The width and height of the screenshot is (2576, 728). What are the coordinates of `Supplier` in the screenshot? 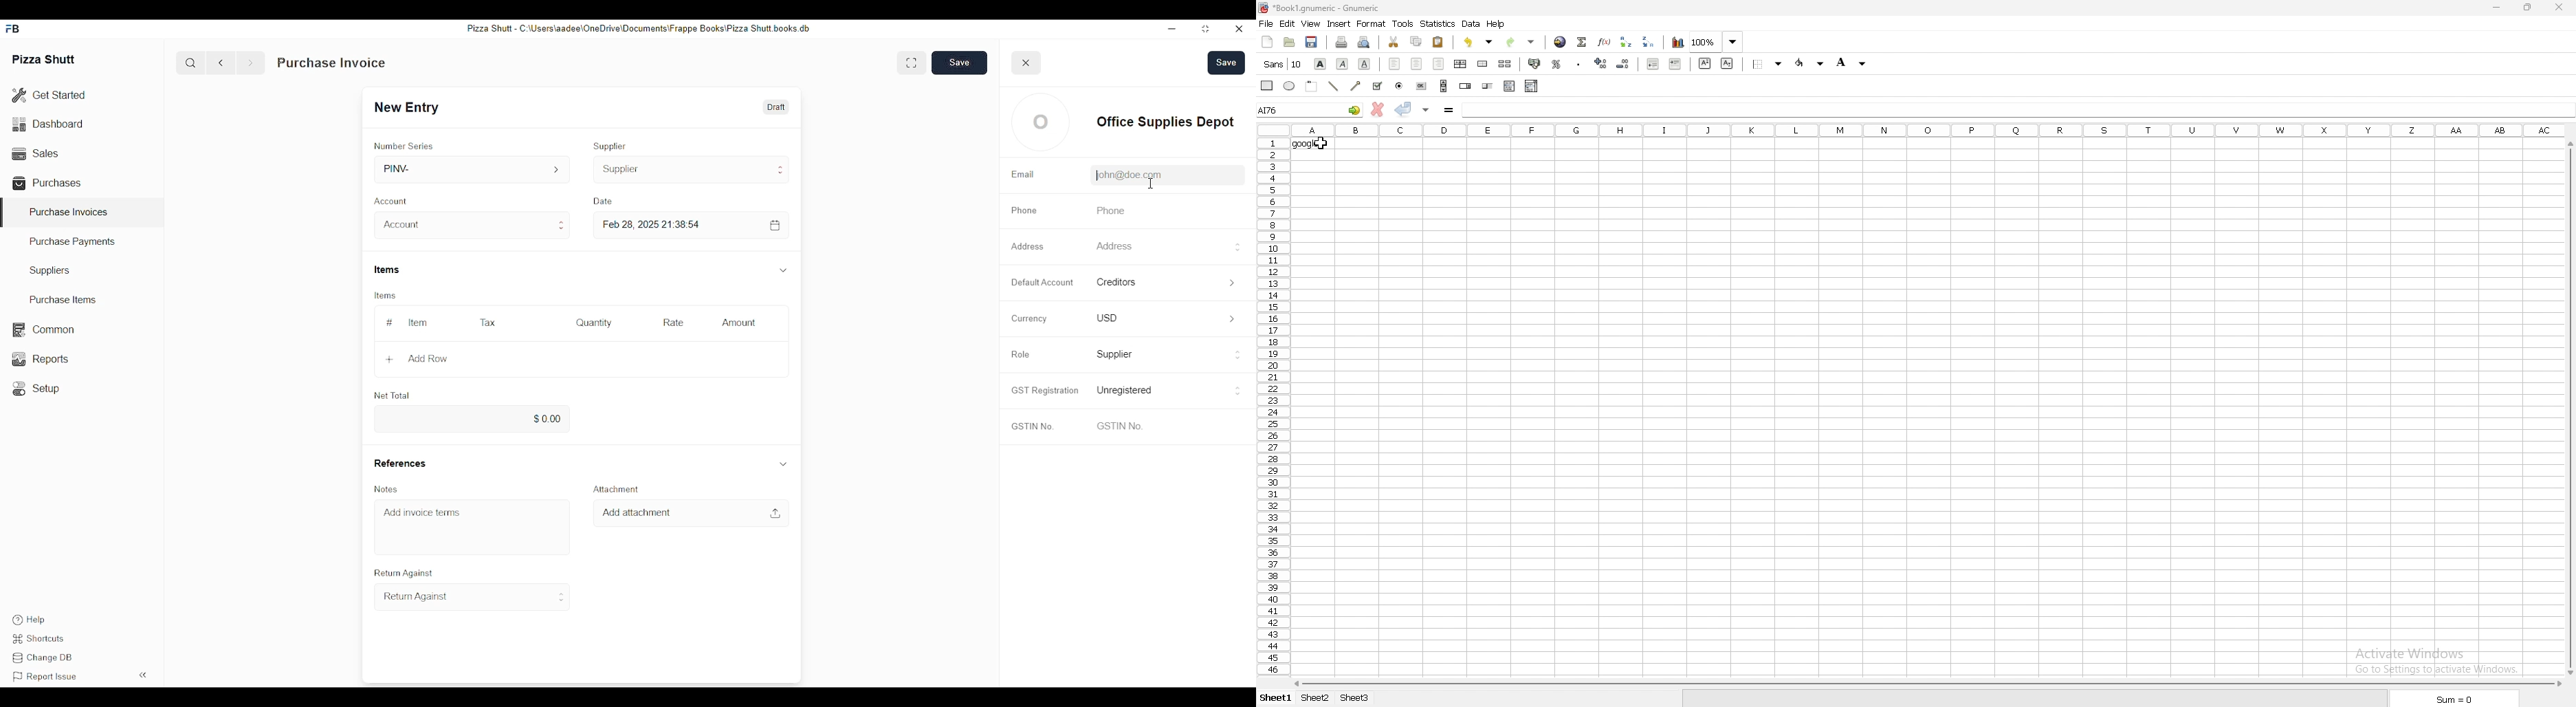 It's located at (692, 170).